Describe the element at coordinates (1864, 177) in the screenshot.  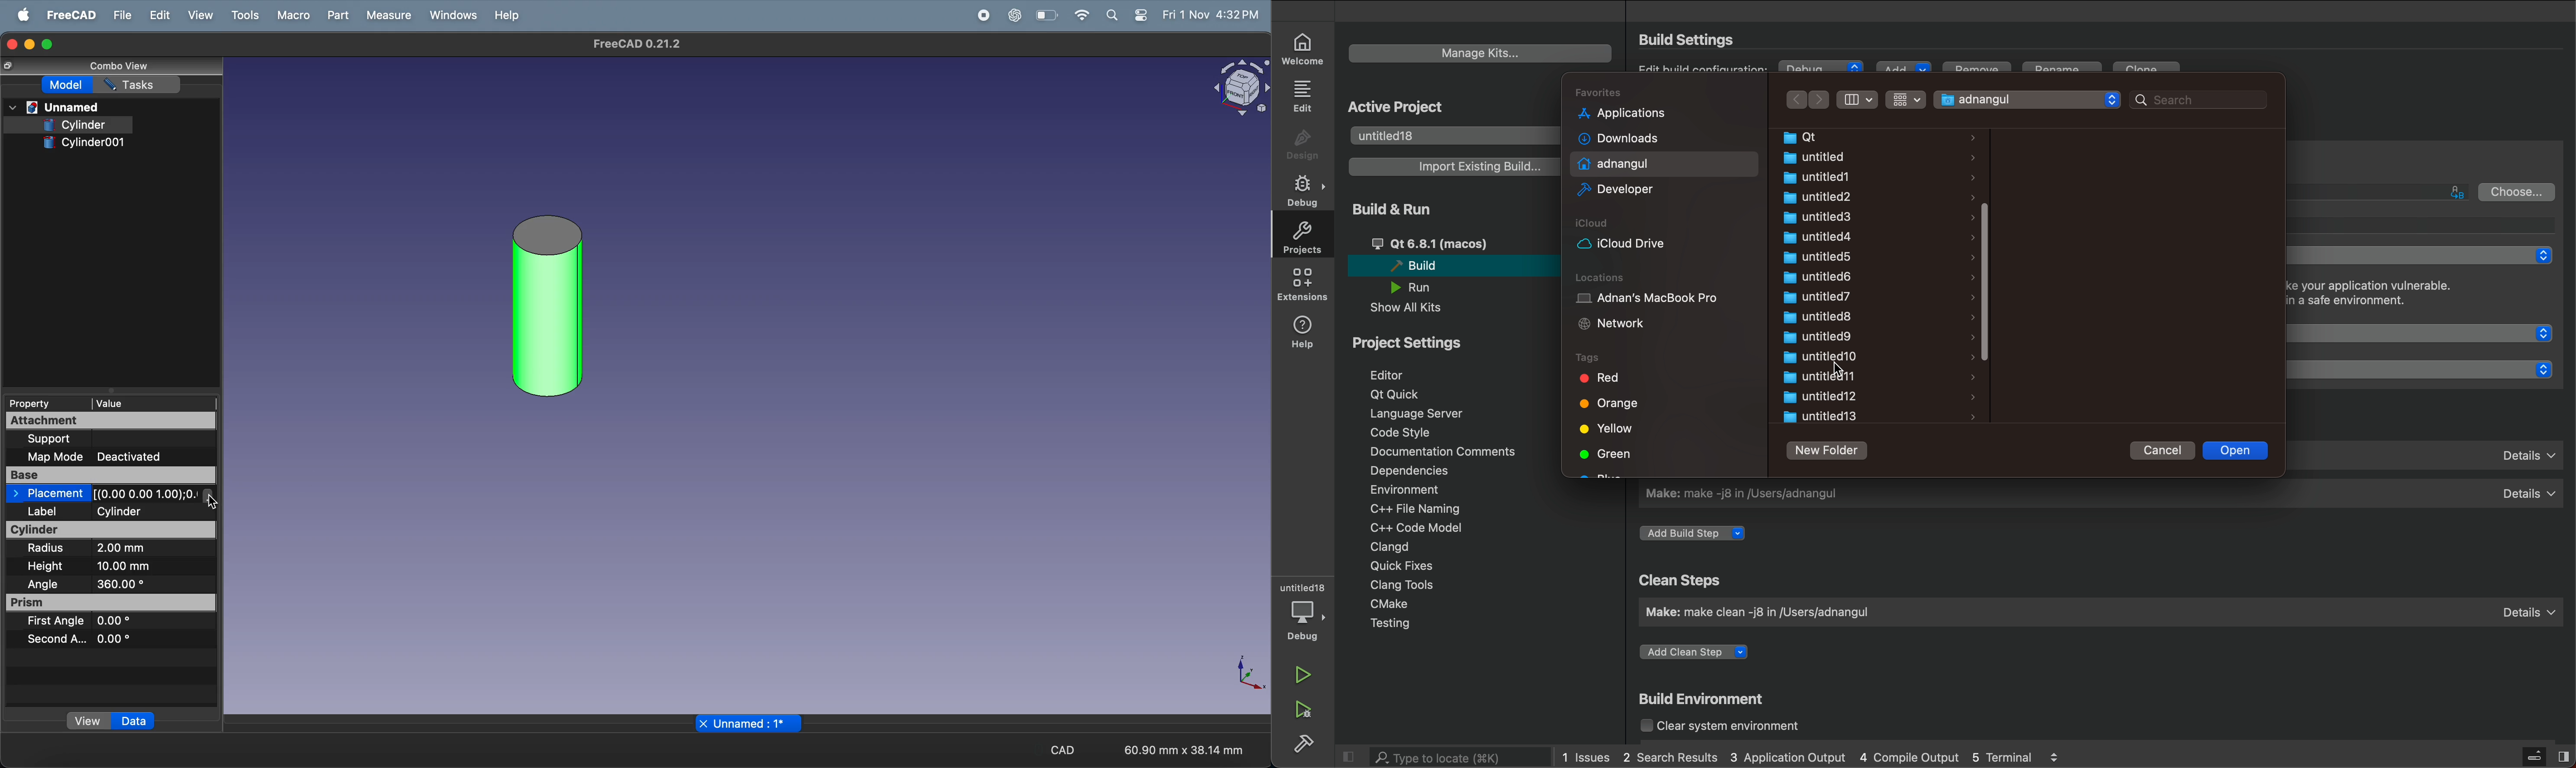
I see `untitled1` at that location.